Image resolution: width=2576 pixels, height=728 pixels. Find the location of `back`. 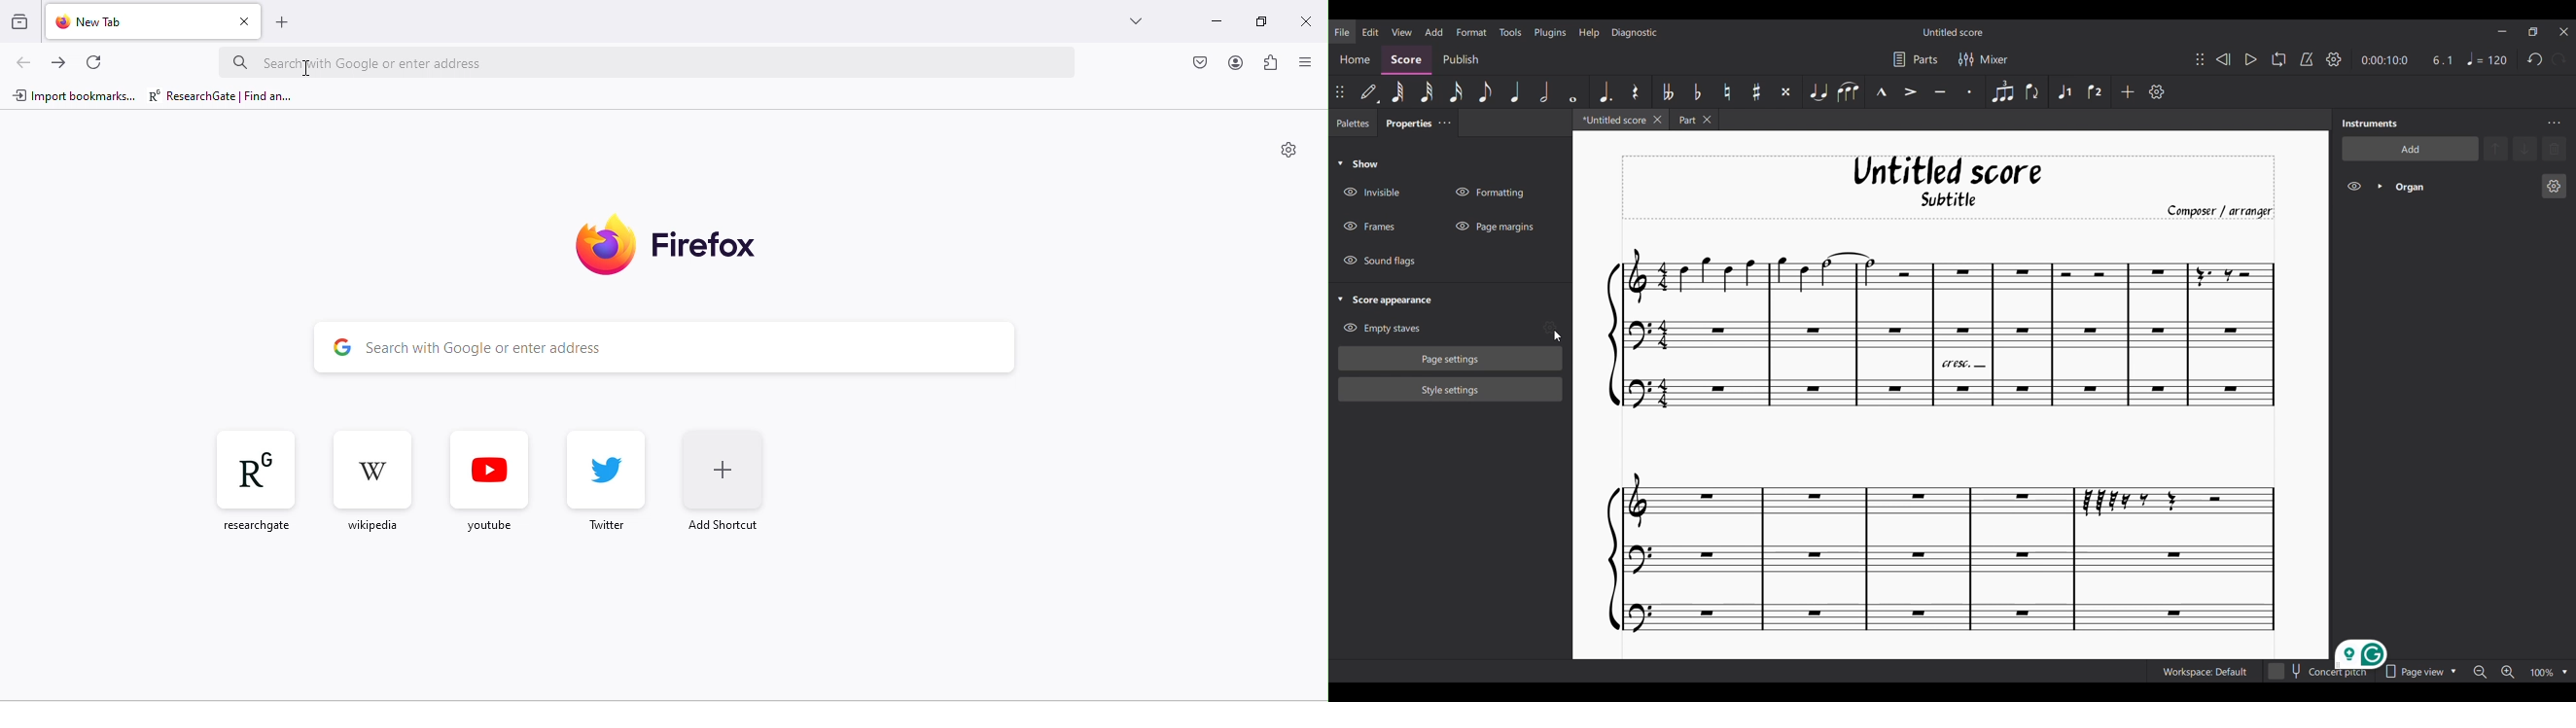

back is located at coordinates (21, 63).